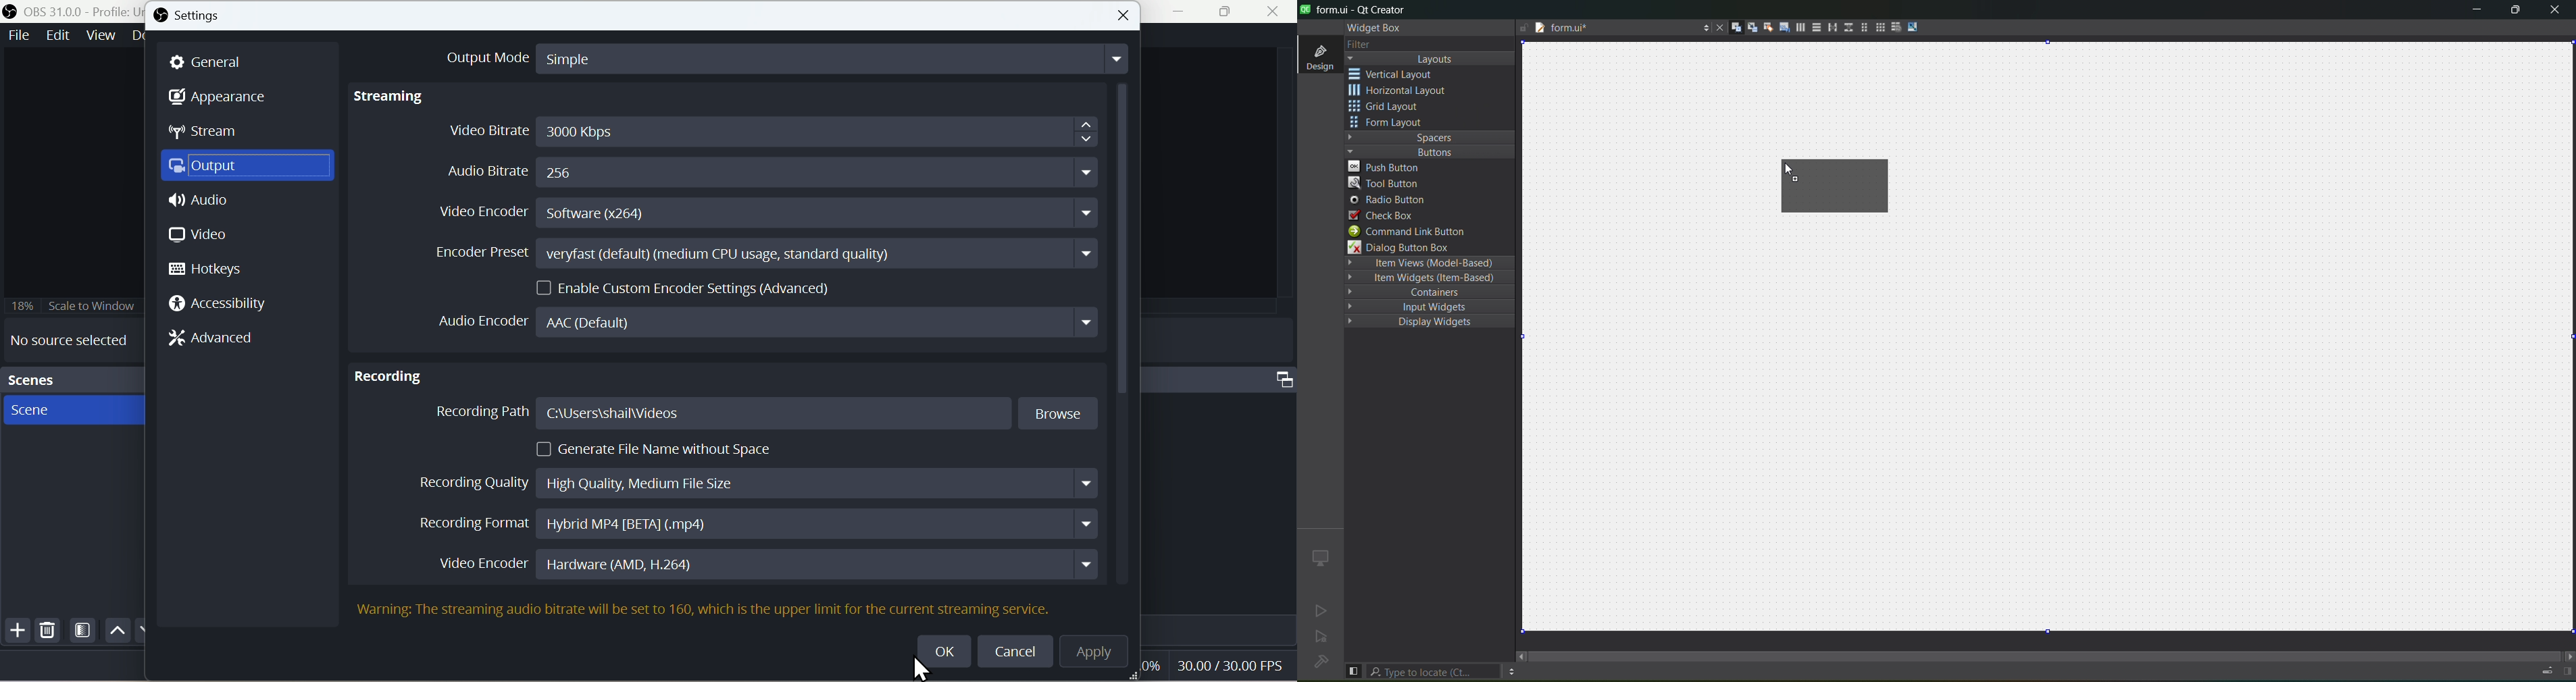  Describe the element at coordinates (213, 269) in the screenshot. I see `Hotkeys` at that location.